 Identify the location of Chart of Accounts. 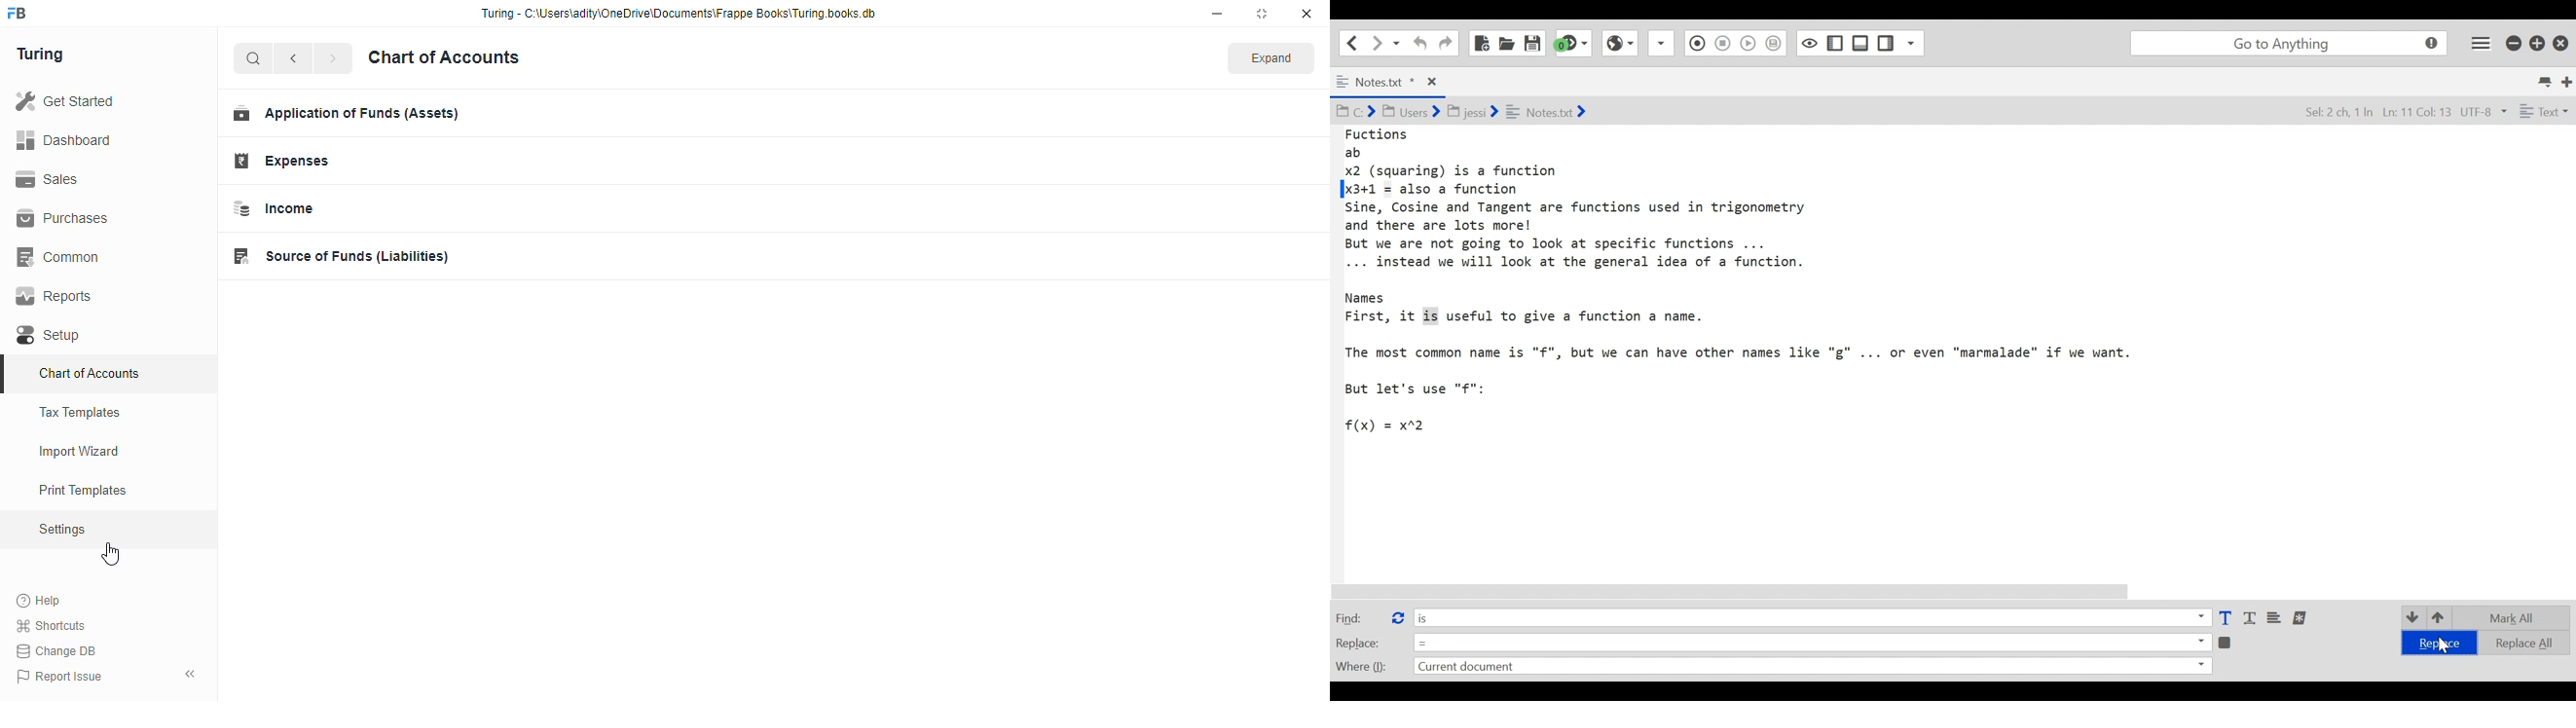
(455, 56).